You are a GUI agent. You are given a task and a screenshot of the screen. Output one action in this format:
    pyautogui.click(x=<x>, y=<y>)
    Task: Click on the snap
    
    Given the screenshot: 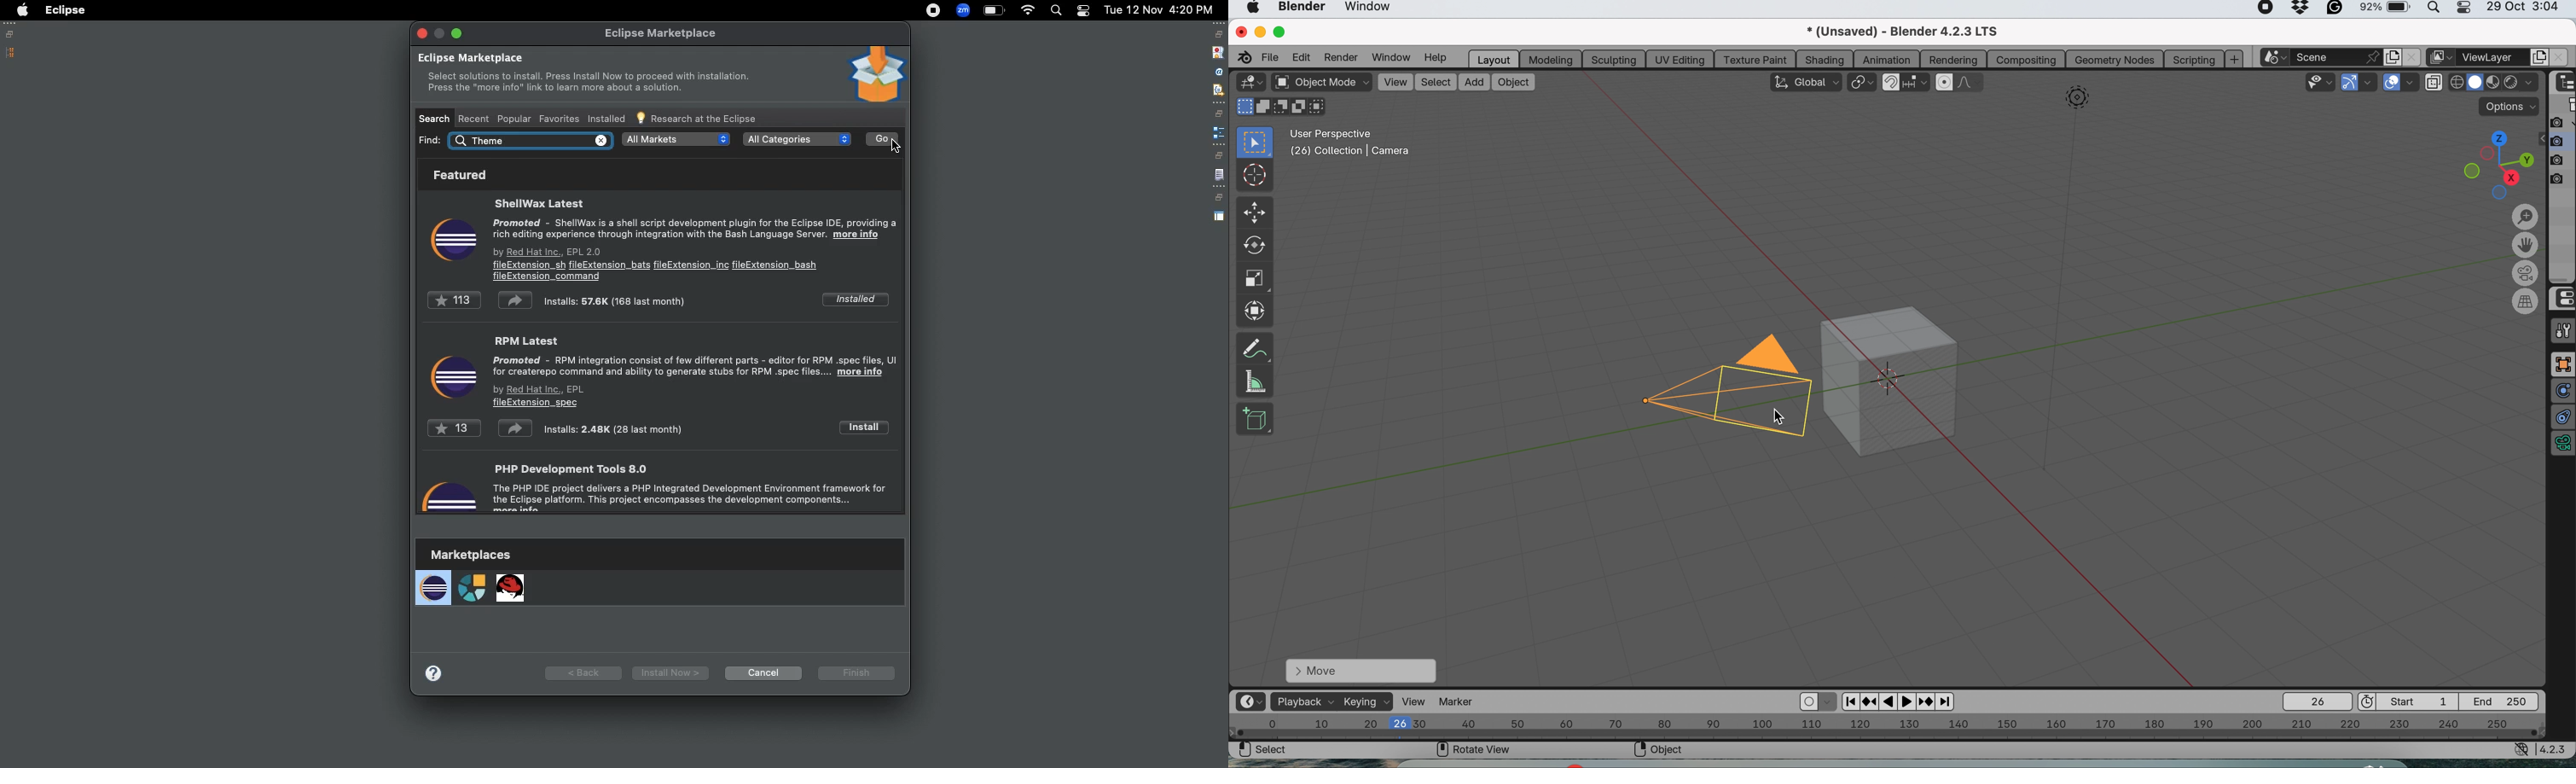 What is the action you would take?
    pyautogui.click(x=1891, y=81)
    